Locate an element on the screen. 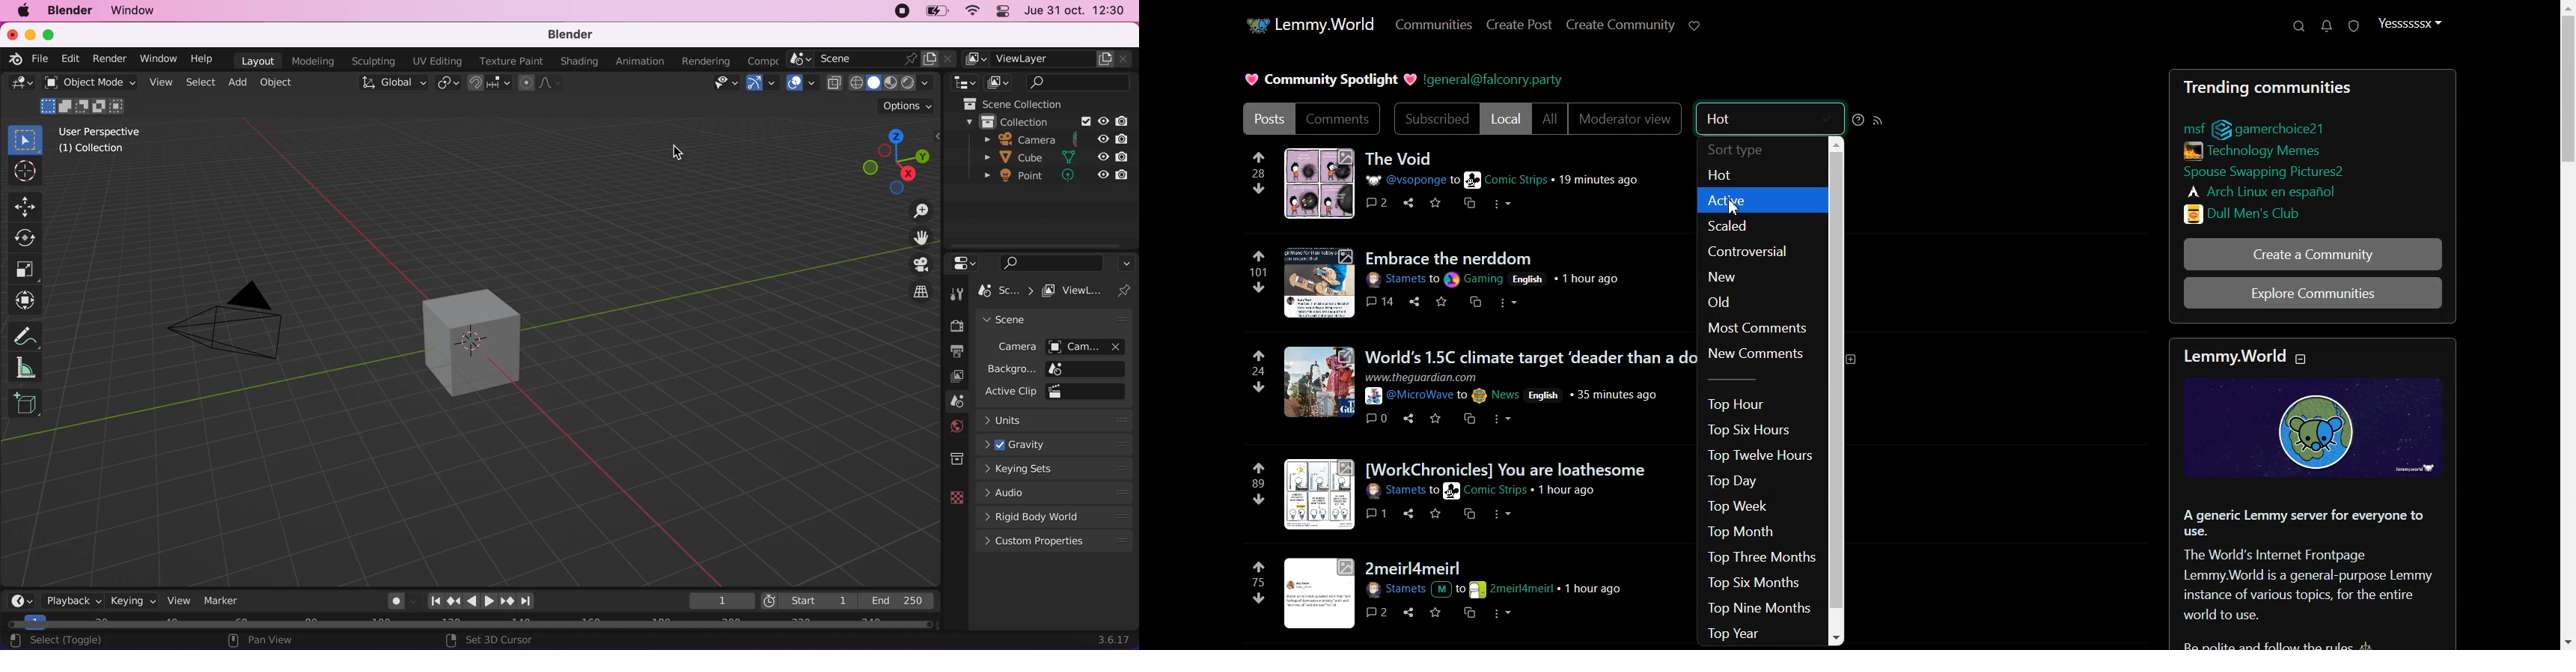 Image resolution: width=2576 pixels, height=672 pixels. Create a Community is located at coordinates (2312, 254).